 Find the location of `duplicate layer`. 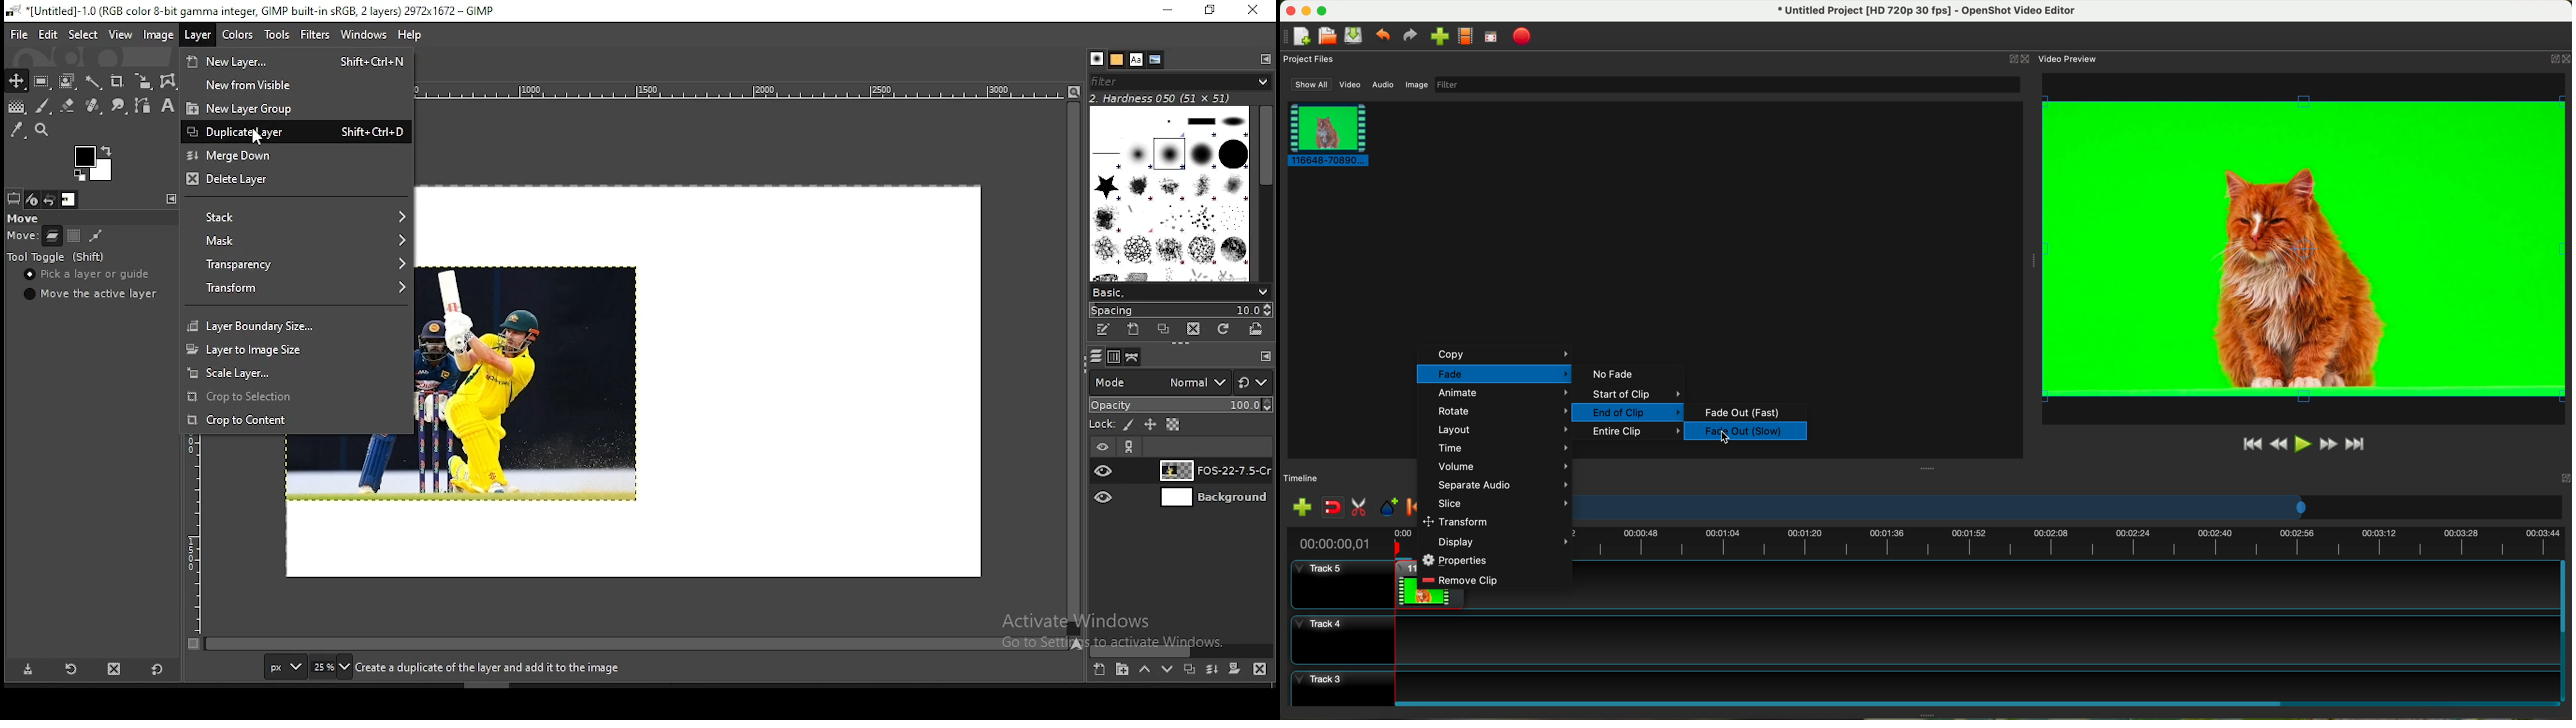

duplicate layer is located at coordinates (1186, 672).